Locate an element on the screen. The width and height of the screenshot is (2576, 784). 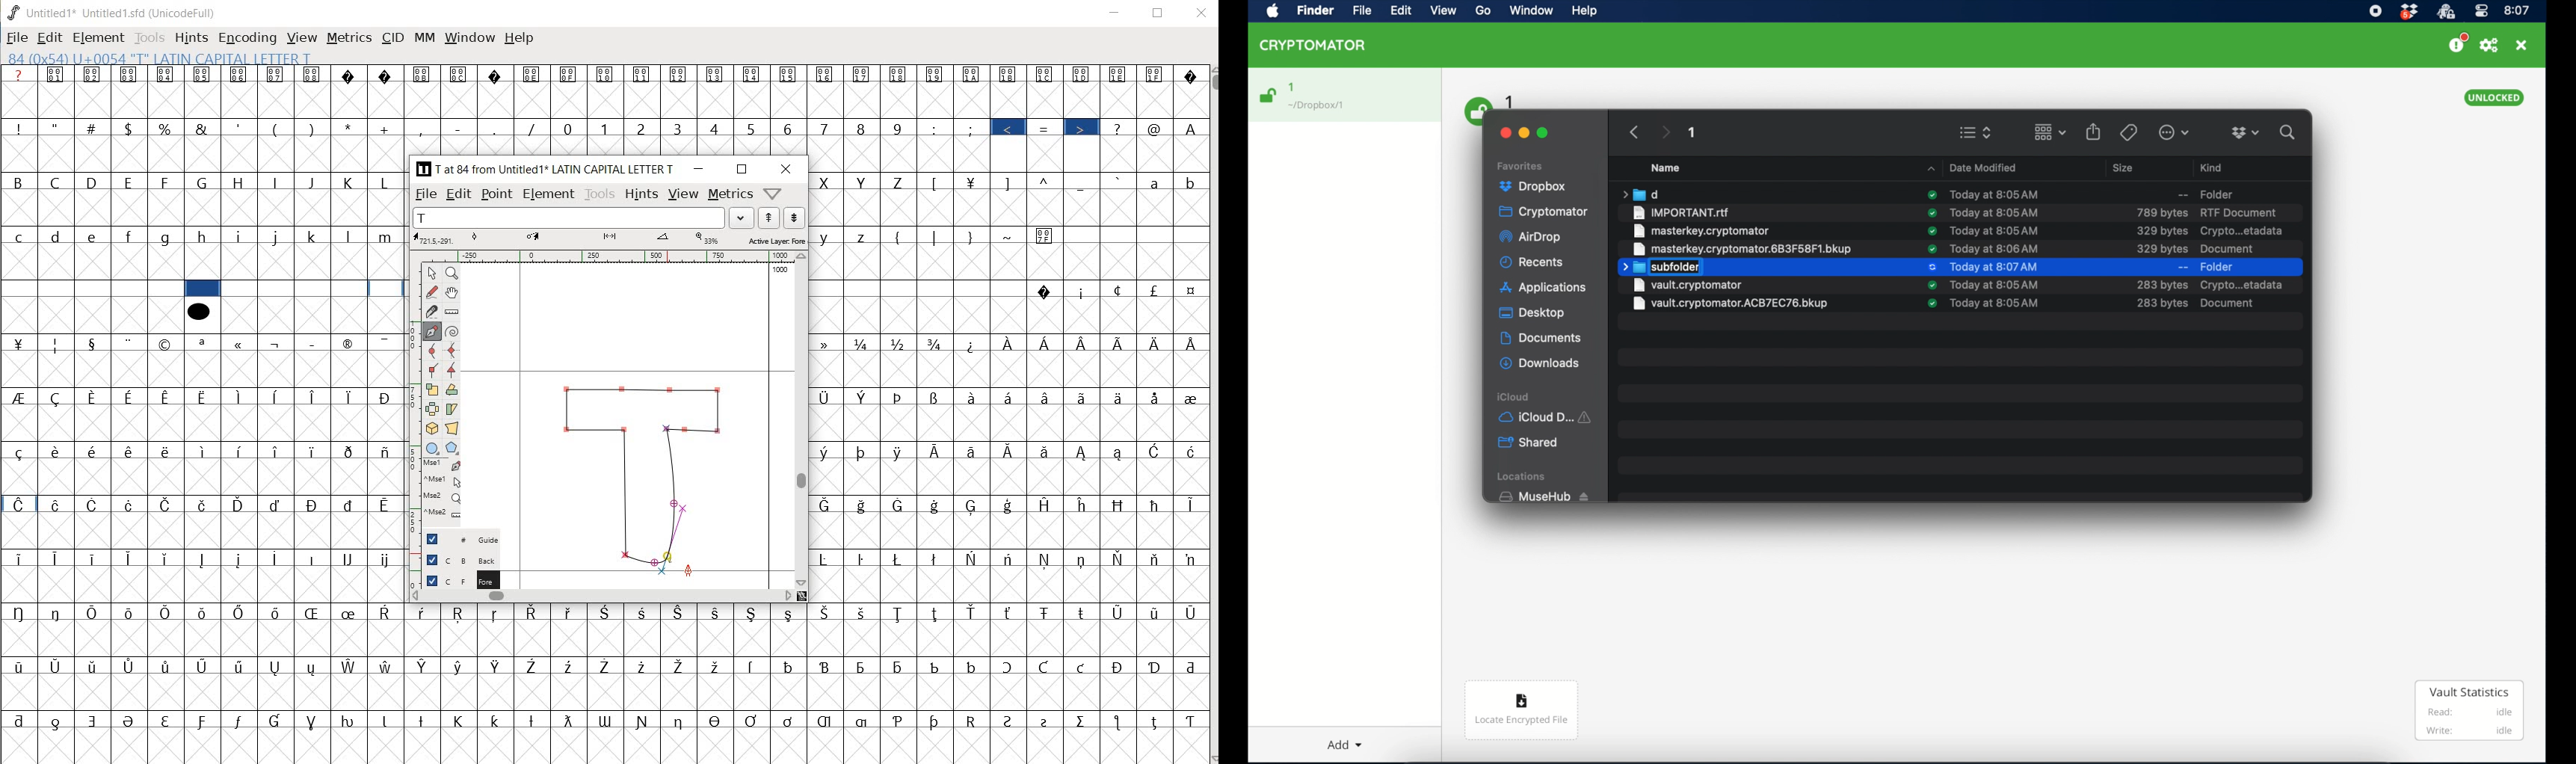
empty spaces is located at coordinates (919, 289).